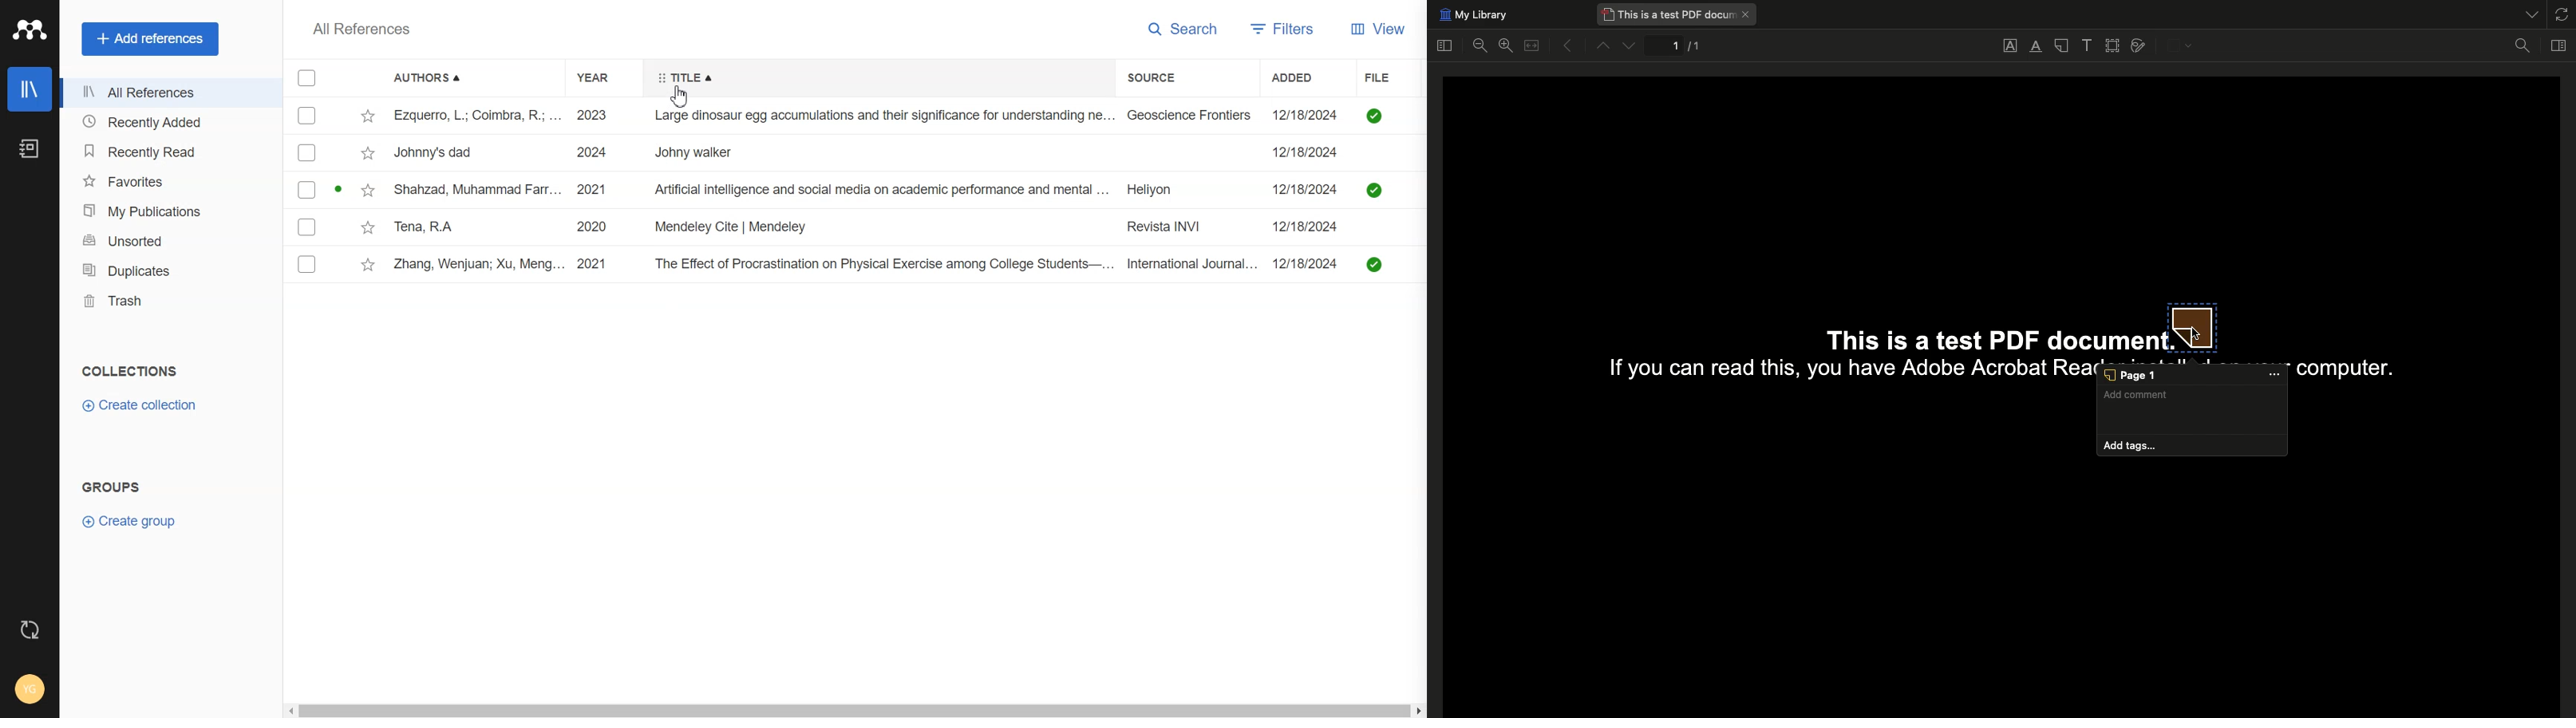  Describe the element at coordinates (28, 30) in the screenshot. I see `Logo` at that location.